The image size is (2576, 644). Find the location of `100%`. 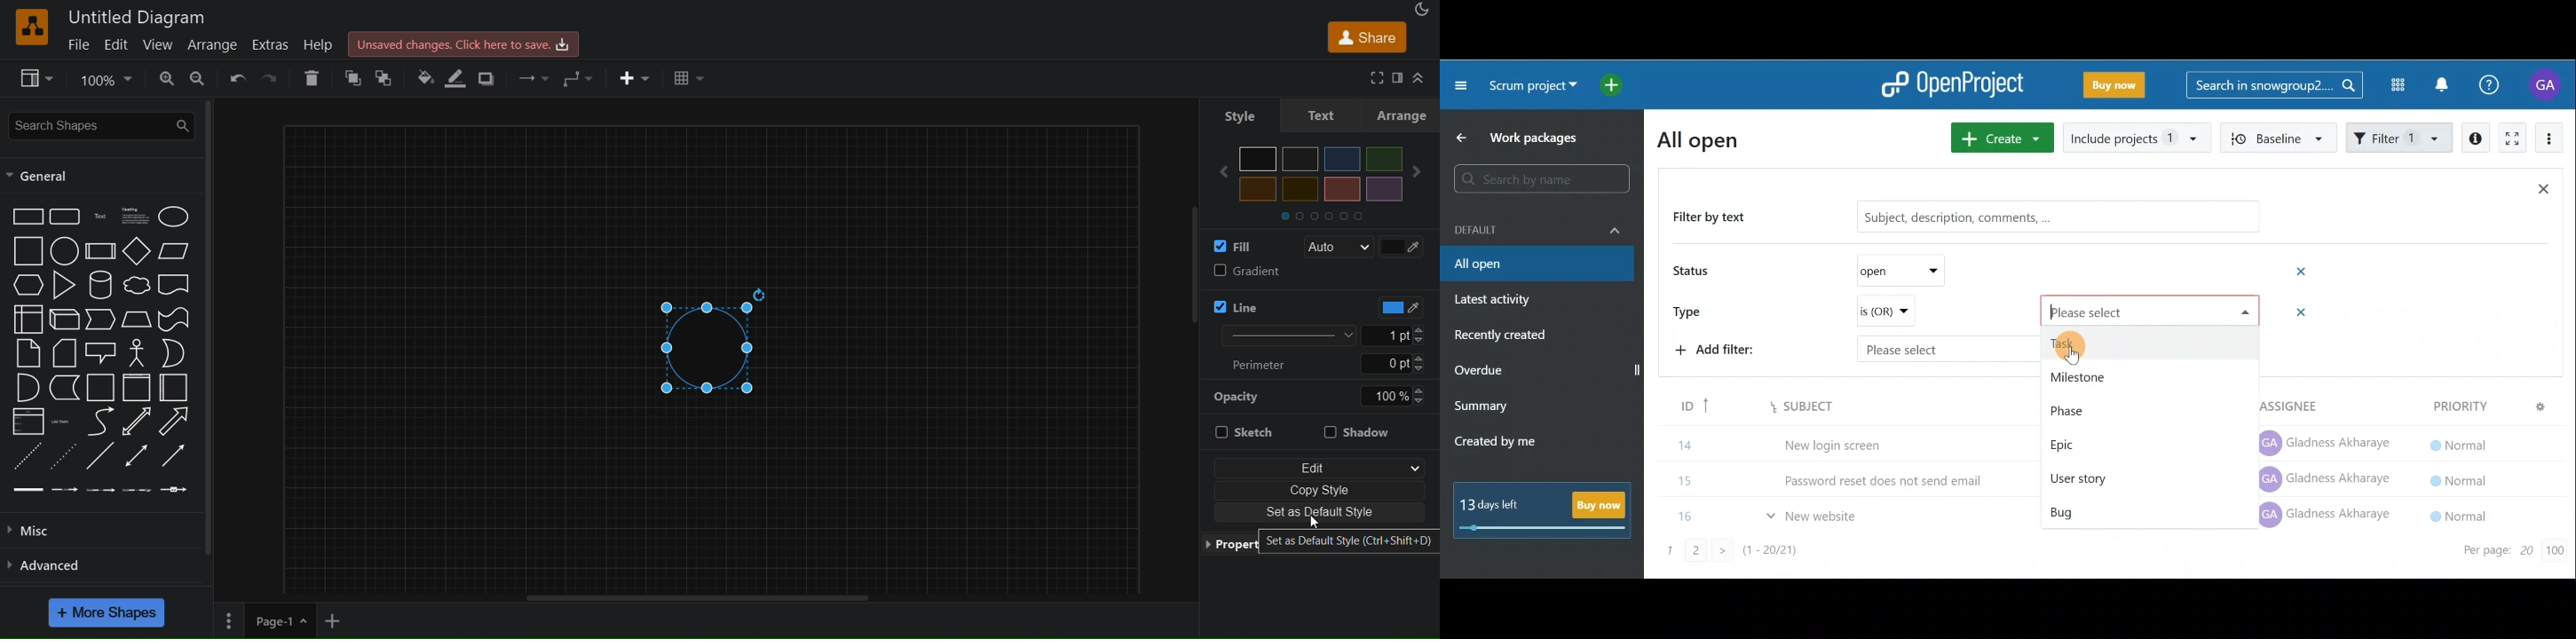

100% is located at coordinates (1393, 396).